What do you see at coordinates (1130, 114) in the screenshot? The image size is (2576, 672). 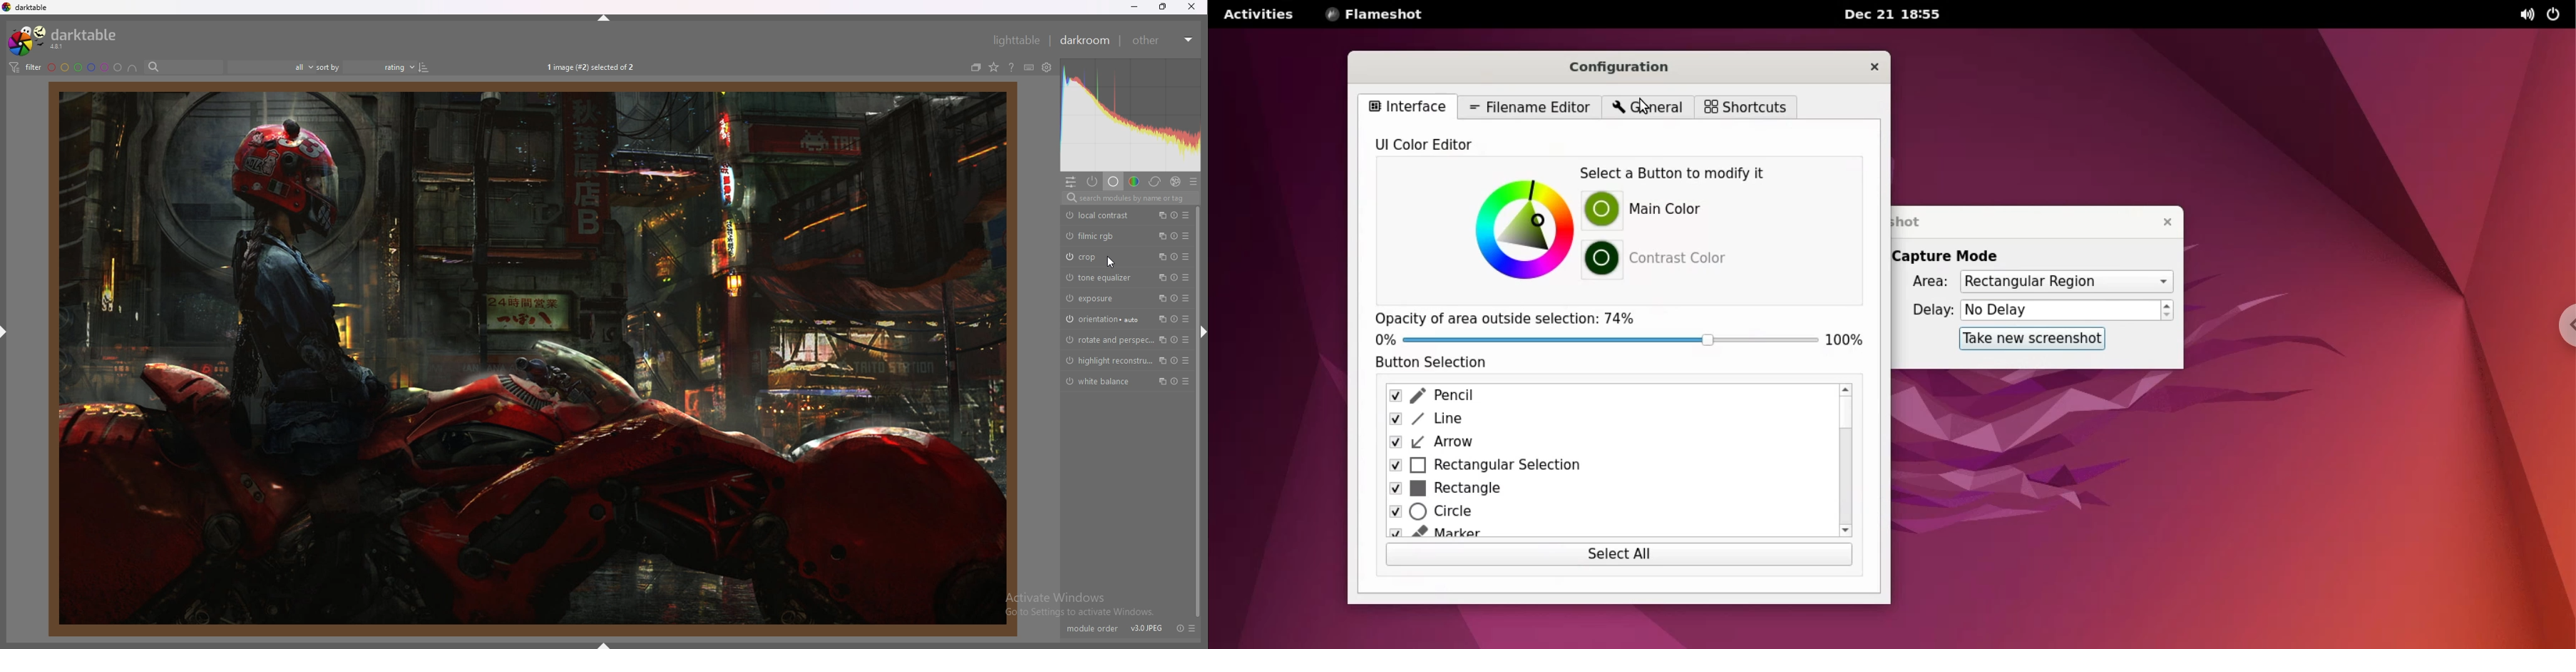 I see `heat map` at bounding box center [1130, 114].